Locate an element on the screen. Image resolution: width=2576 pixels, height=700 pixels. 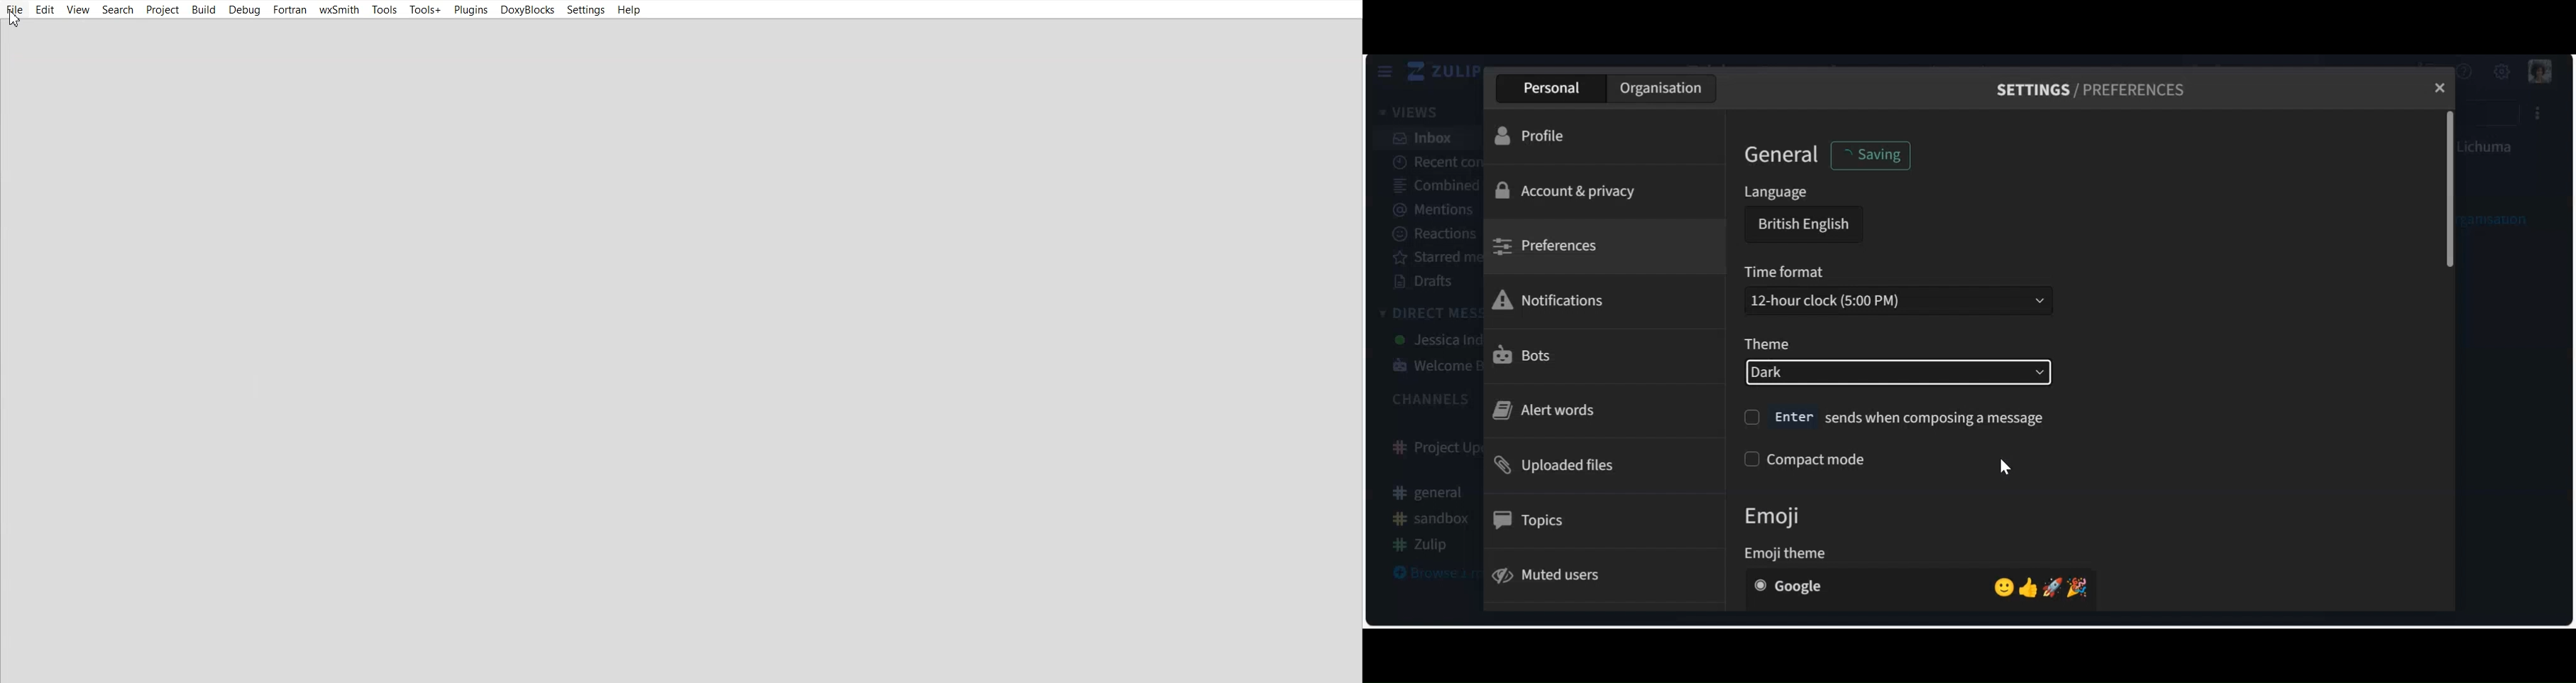
DoxyBlocks is located at coordinates (526, 10).